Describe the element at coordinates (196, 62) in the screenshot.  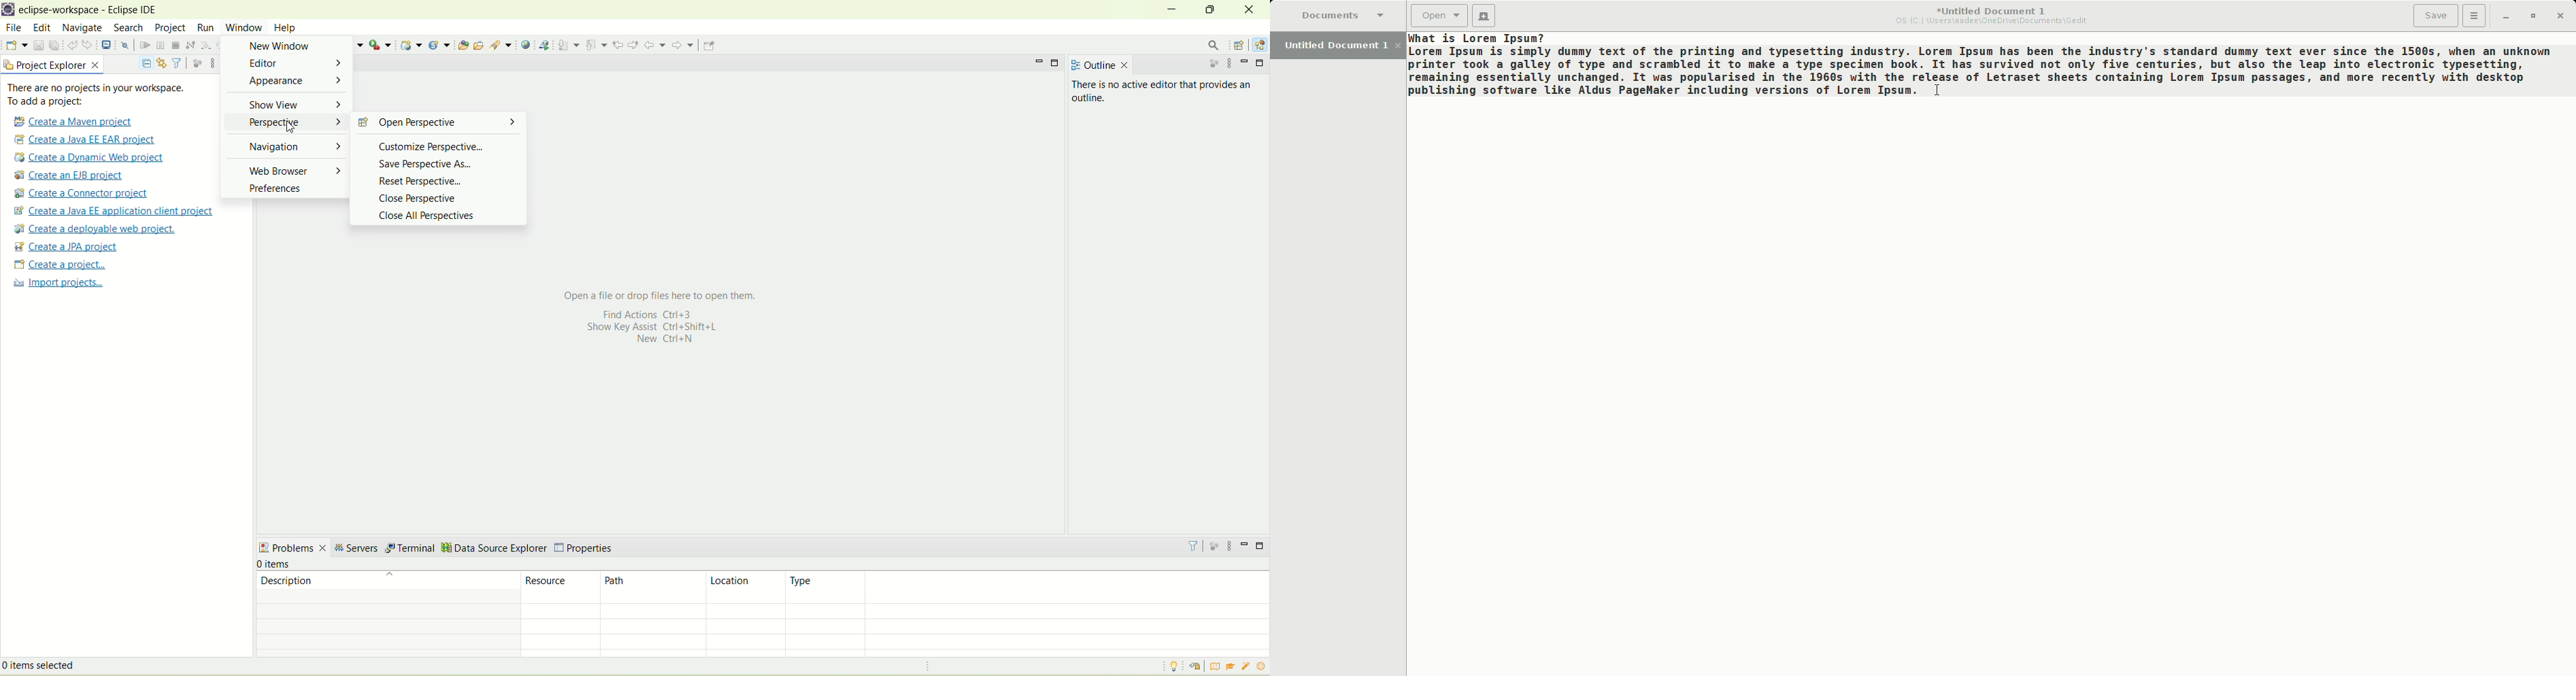
I see `focus on active task` at that location.